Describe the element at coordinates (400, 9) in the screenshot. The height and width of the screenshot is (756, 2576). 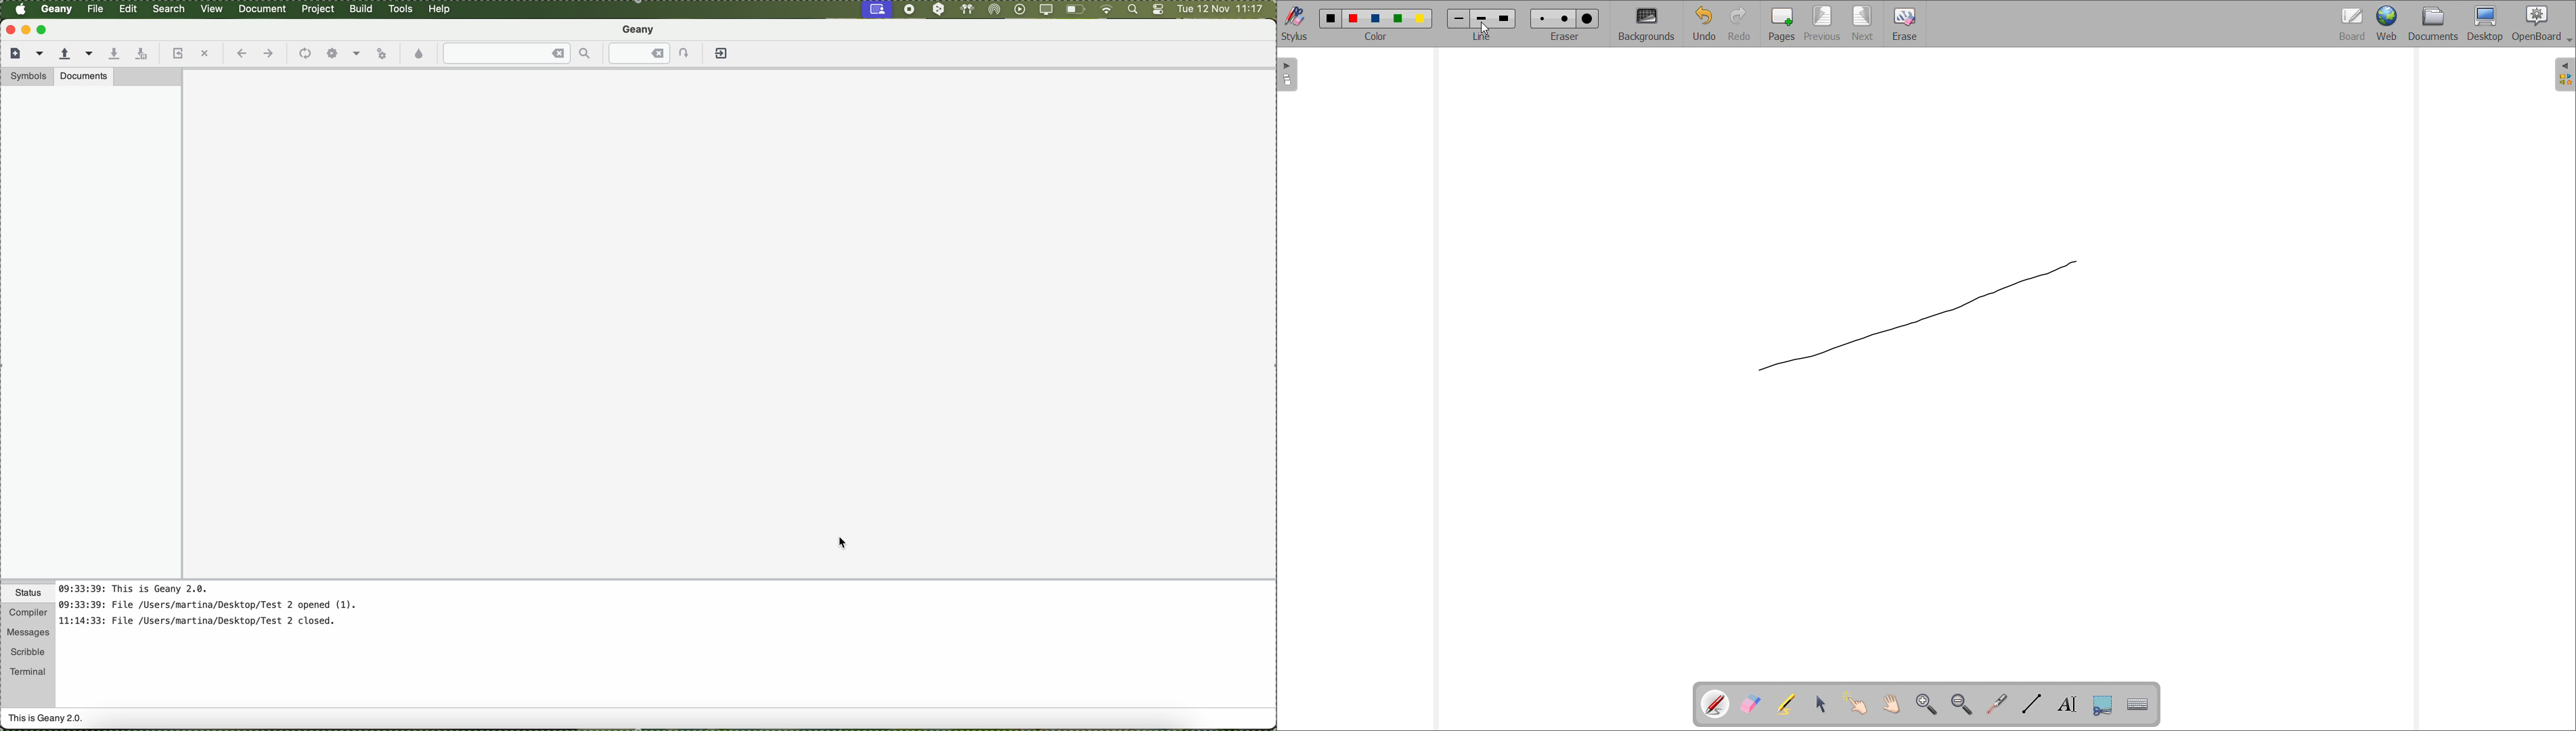
I see `tools` at that location.